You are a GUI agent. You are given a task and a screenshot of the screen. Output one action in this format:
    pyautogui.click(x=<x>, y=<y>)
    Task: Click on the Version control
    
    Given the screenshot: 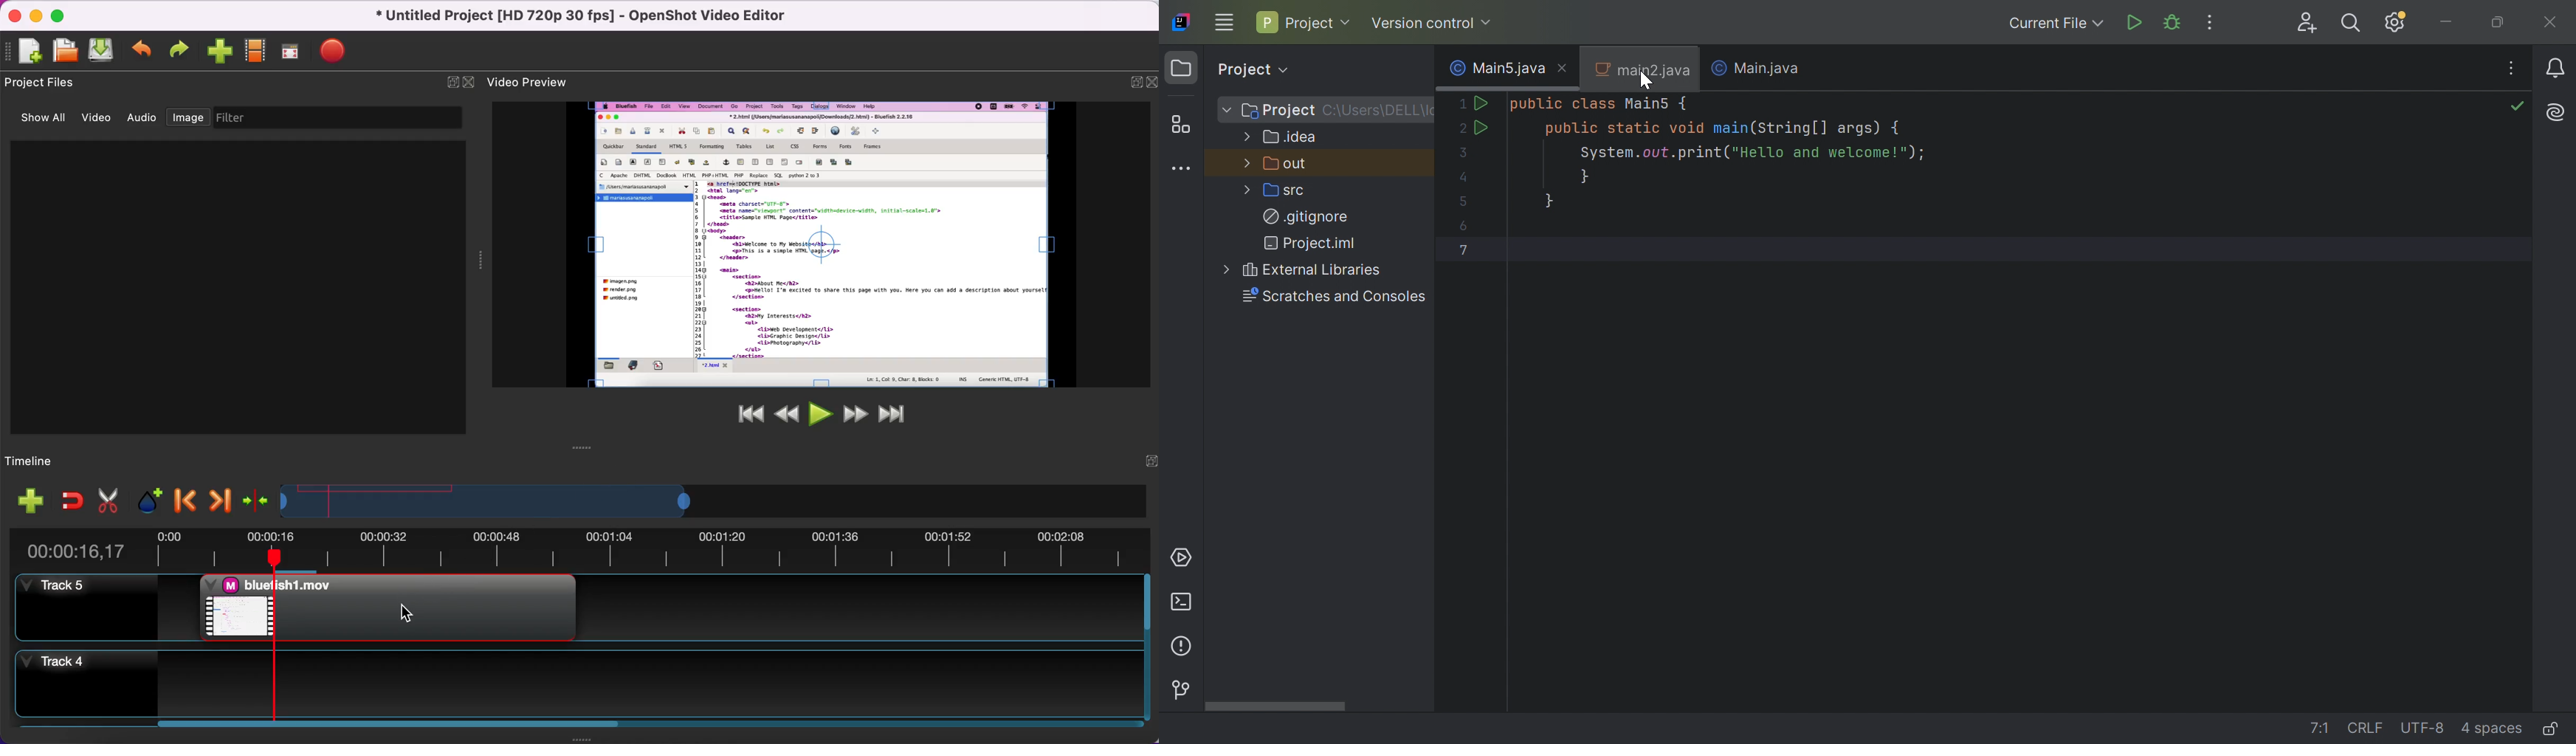 What is the action you would take?
    pyautogui.click(x=1182, y=689)
    